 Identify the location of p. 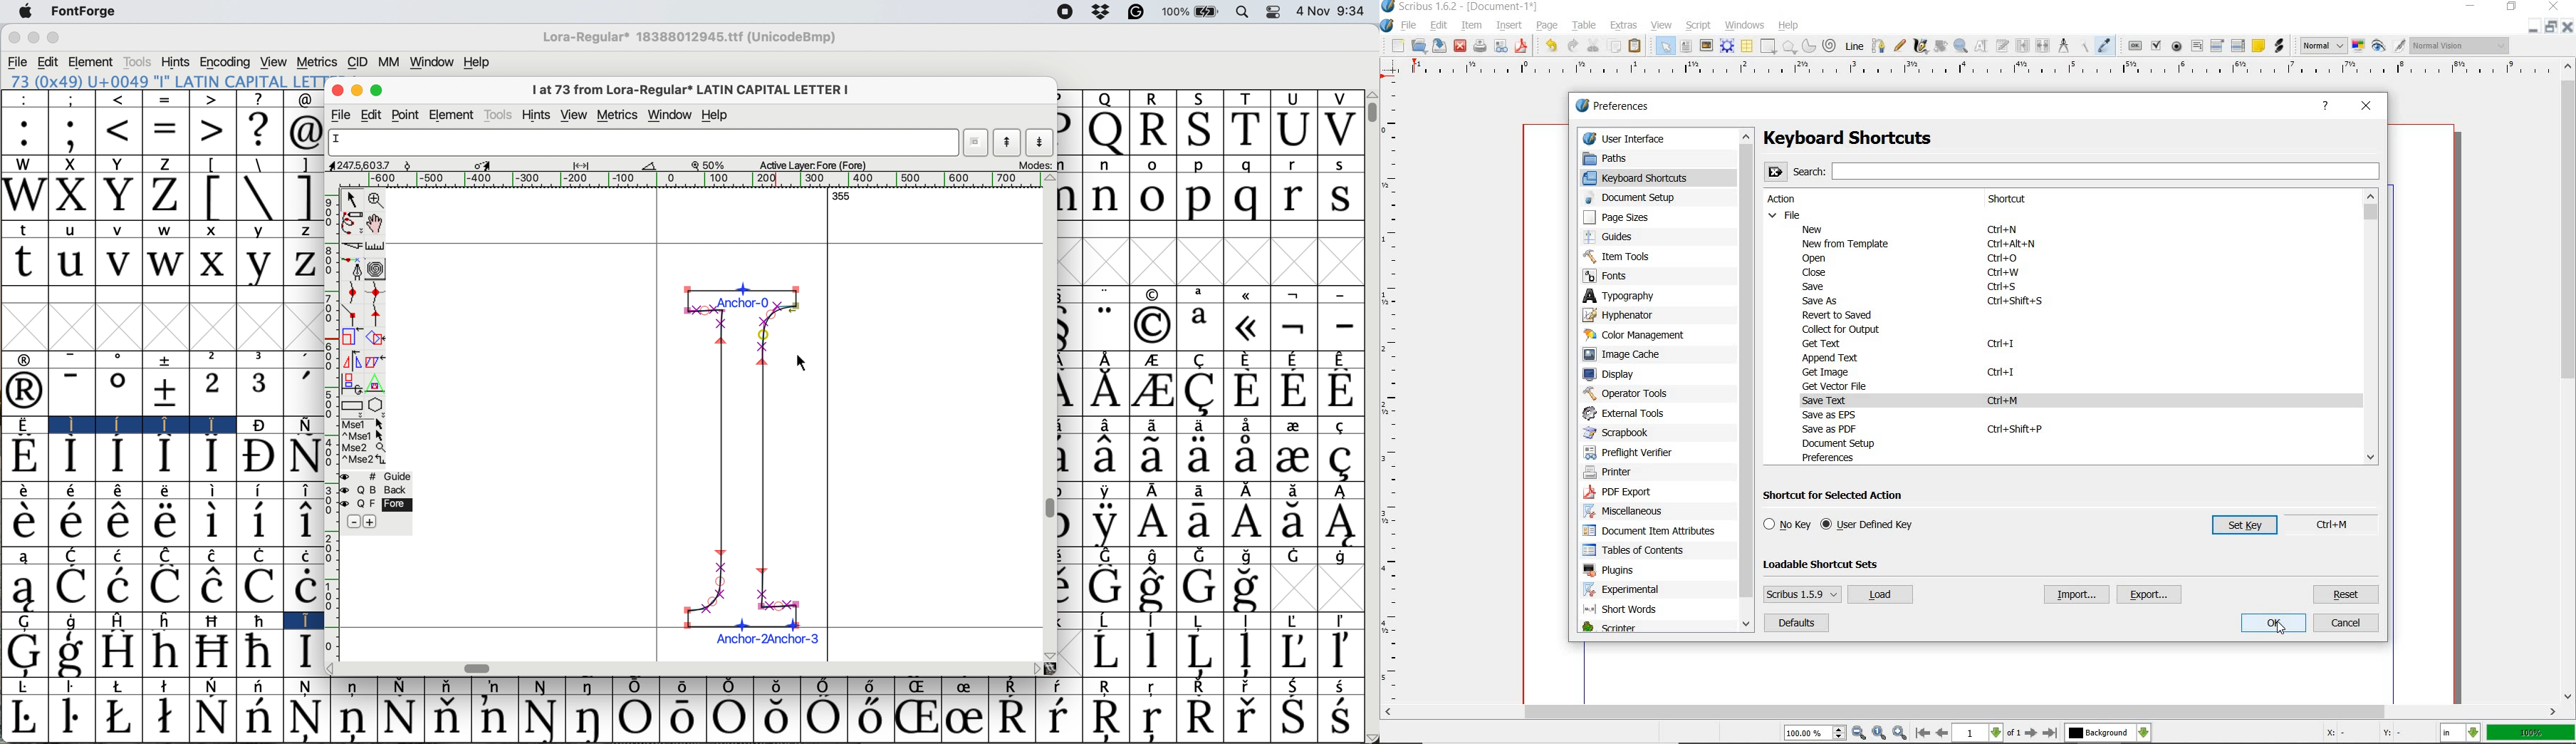
(1198, 198).